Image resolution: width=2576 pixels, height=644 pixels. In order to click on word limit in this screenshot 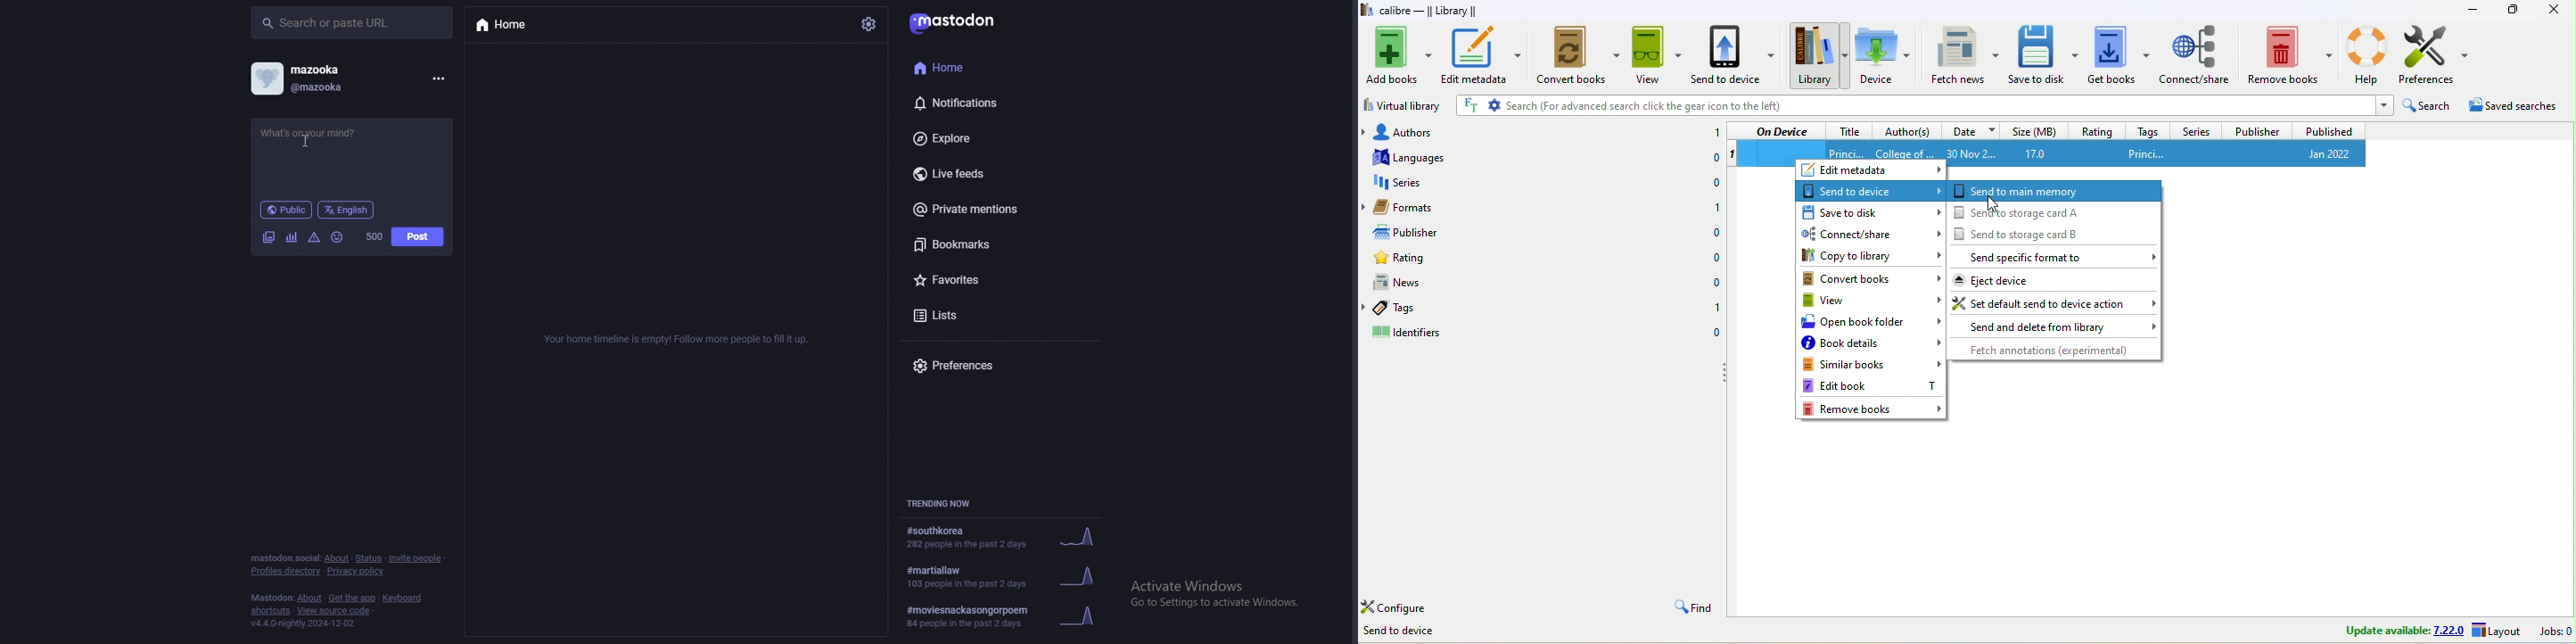, I will do `click(374, 236)`.